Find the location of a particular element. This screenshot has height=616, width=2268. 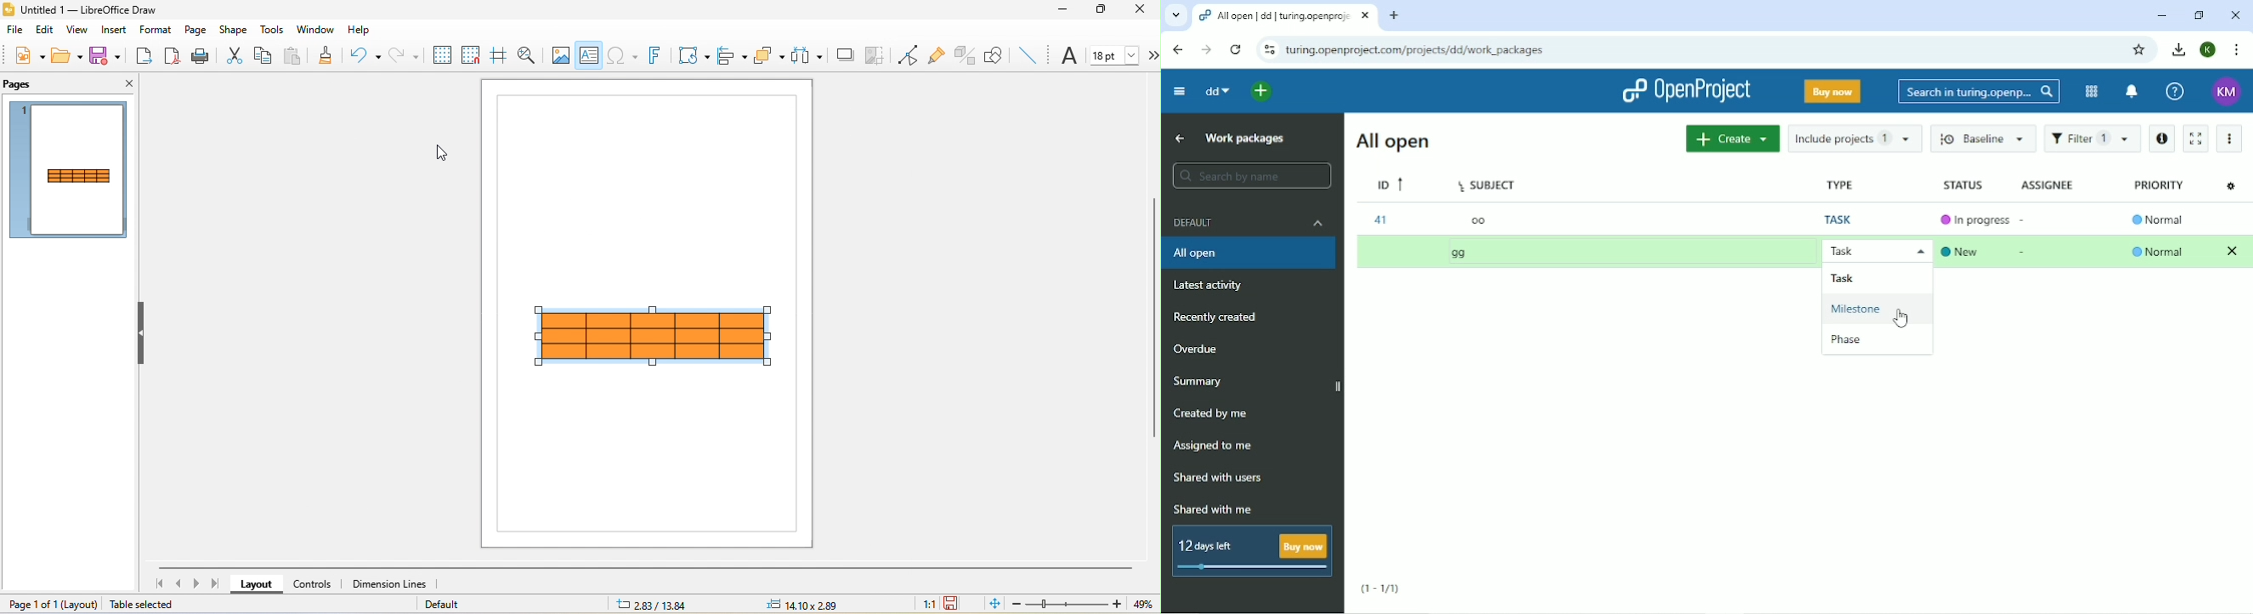

close is located at coordinates (128, 82).